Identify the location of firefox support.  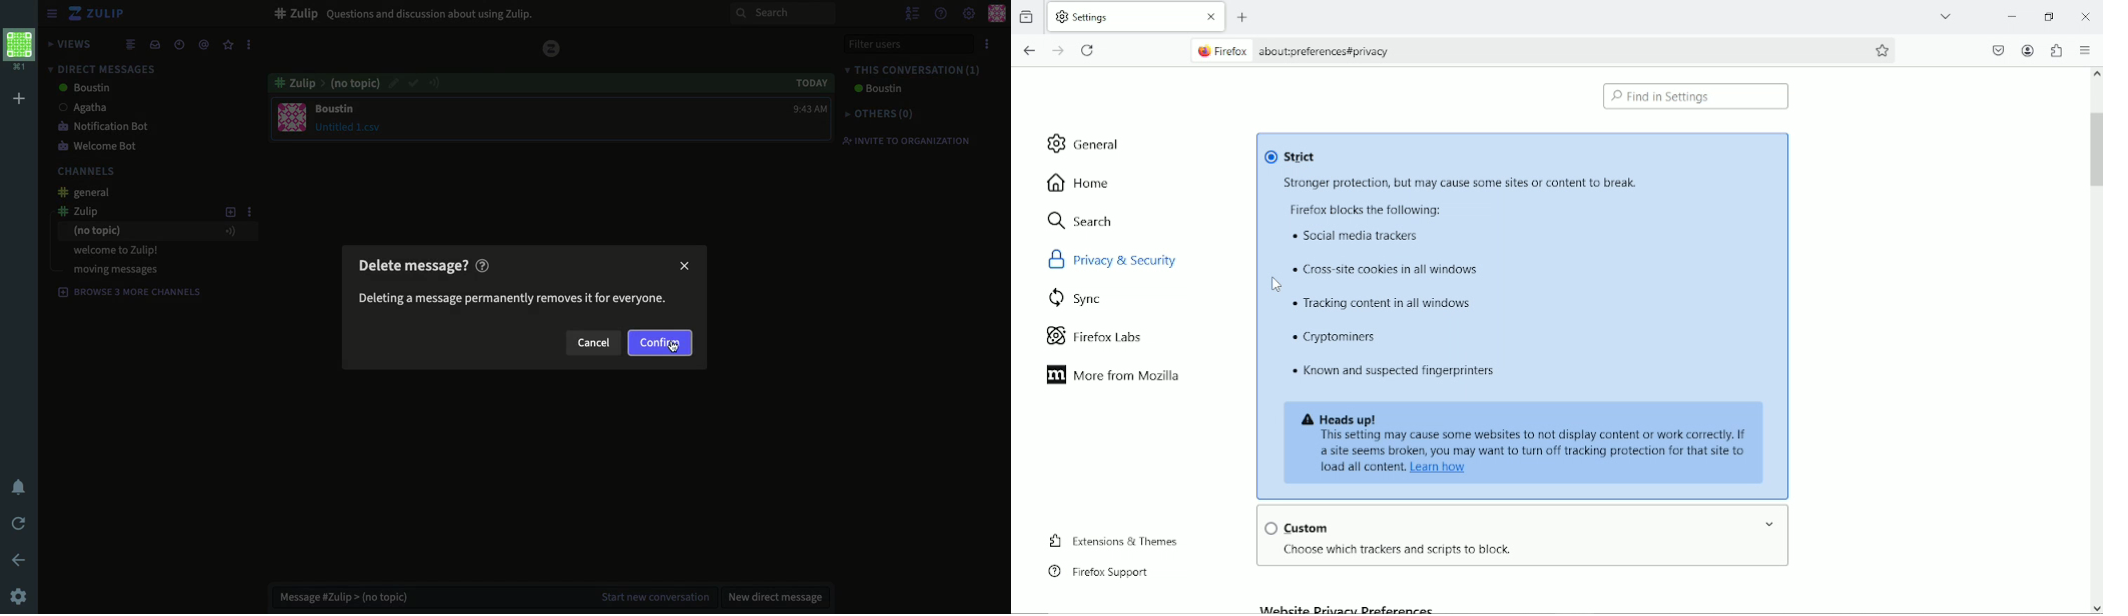
(1095, 572).